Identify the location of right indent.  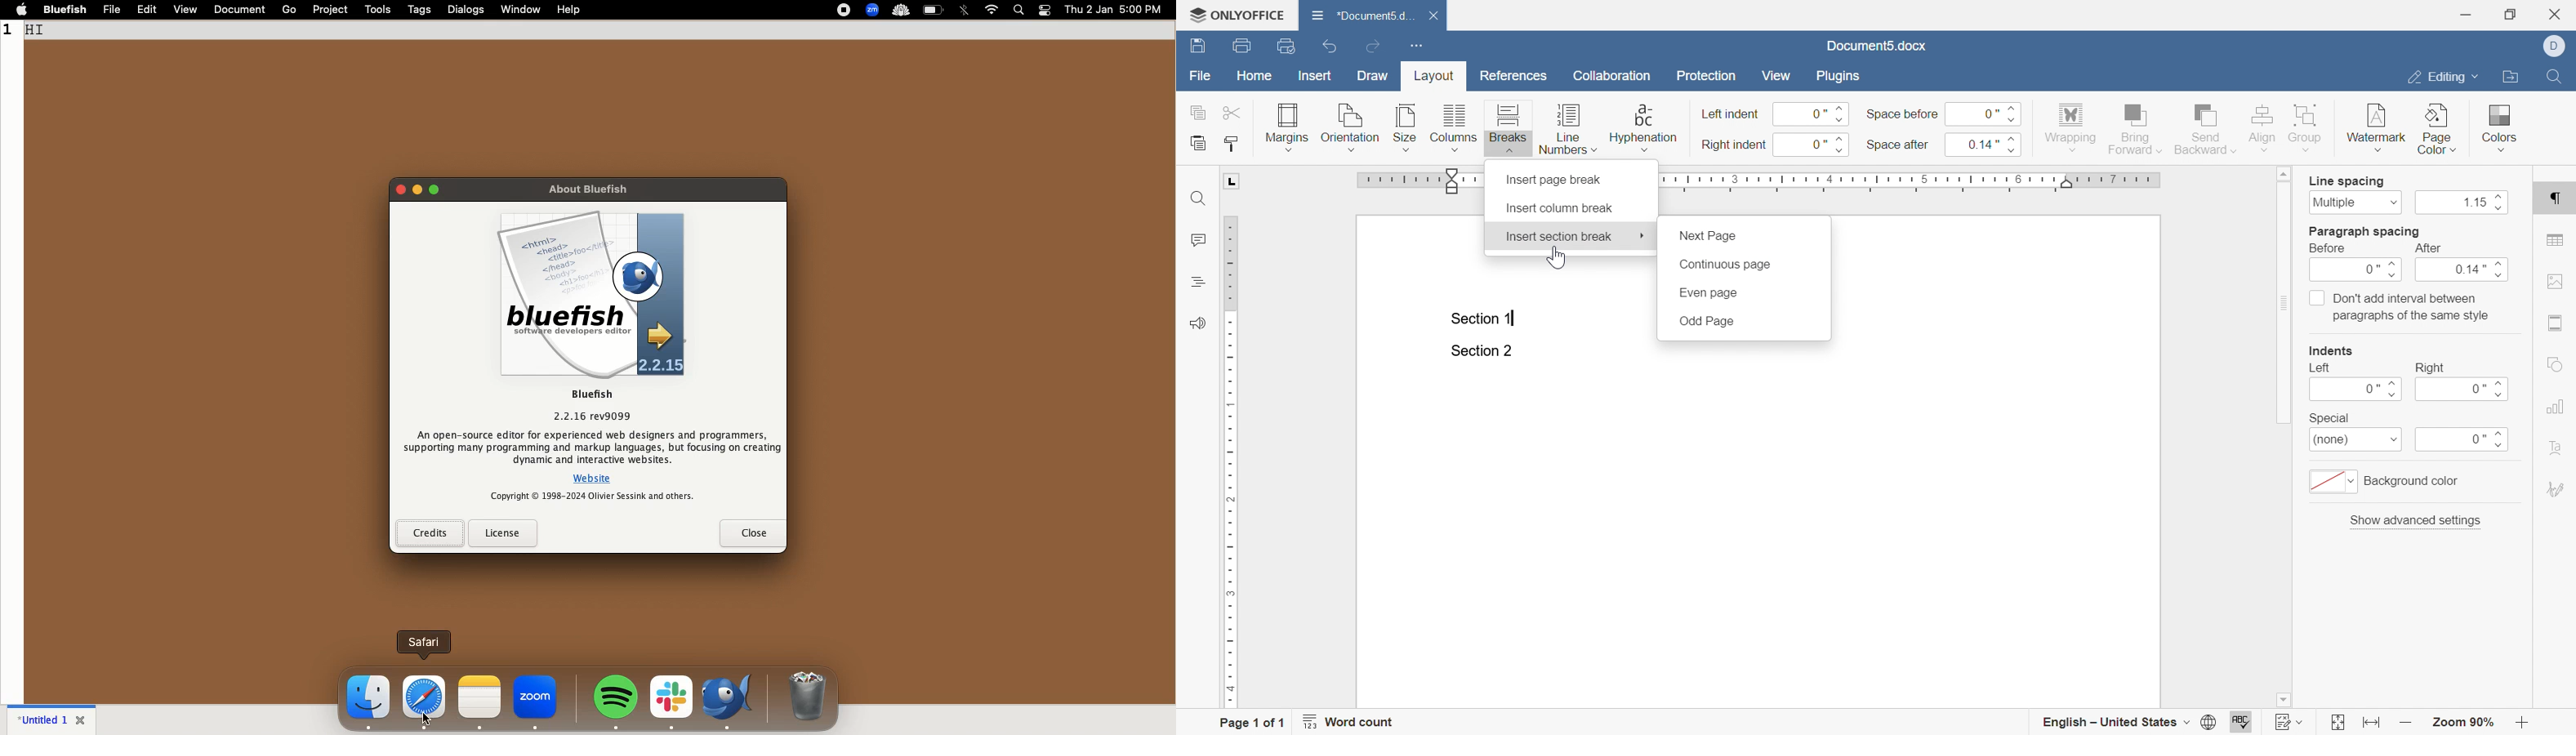
(1735, 145).